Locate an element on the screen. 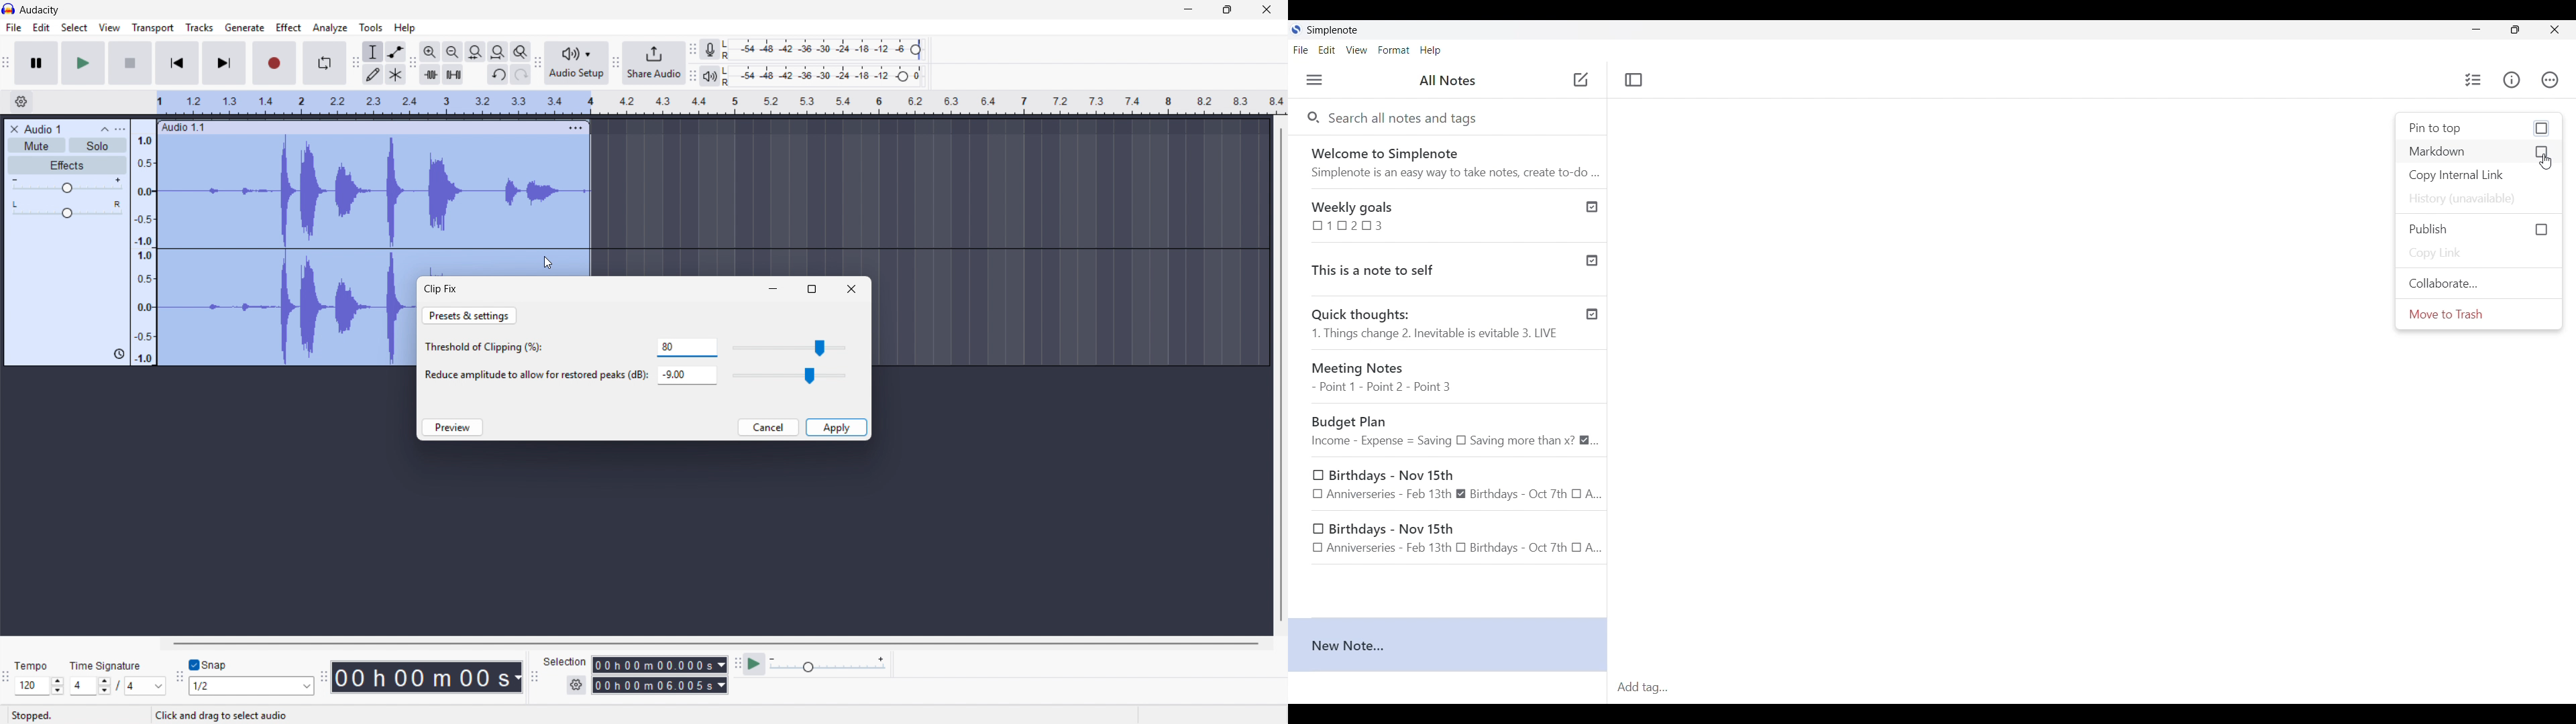 Image resolution: width=2576 pixels, height=728 pixels. Envelope tool is located at coordinates (396, 52).